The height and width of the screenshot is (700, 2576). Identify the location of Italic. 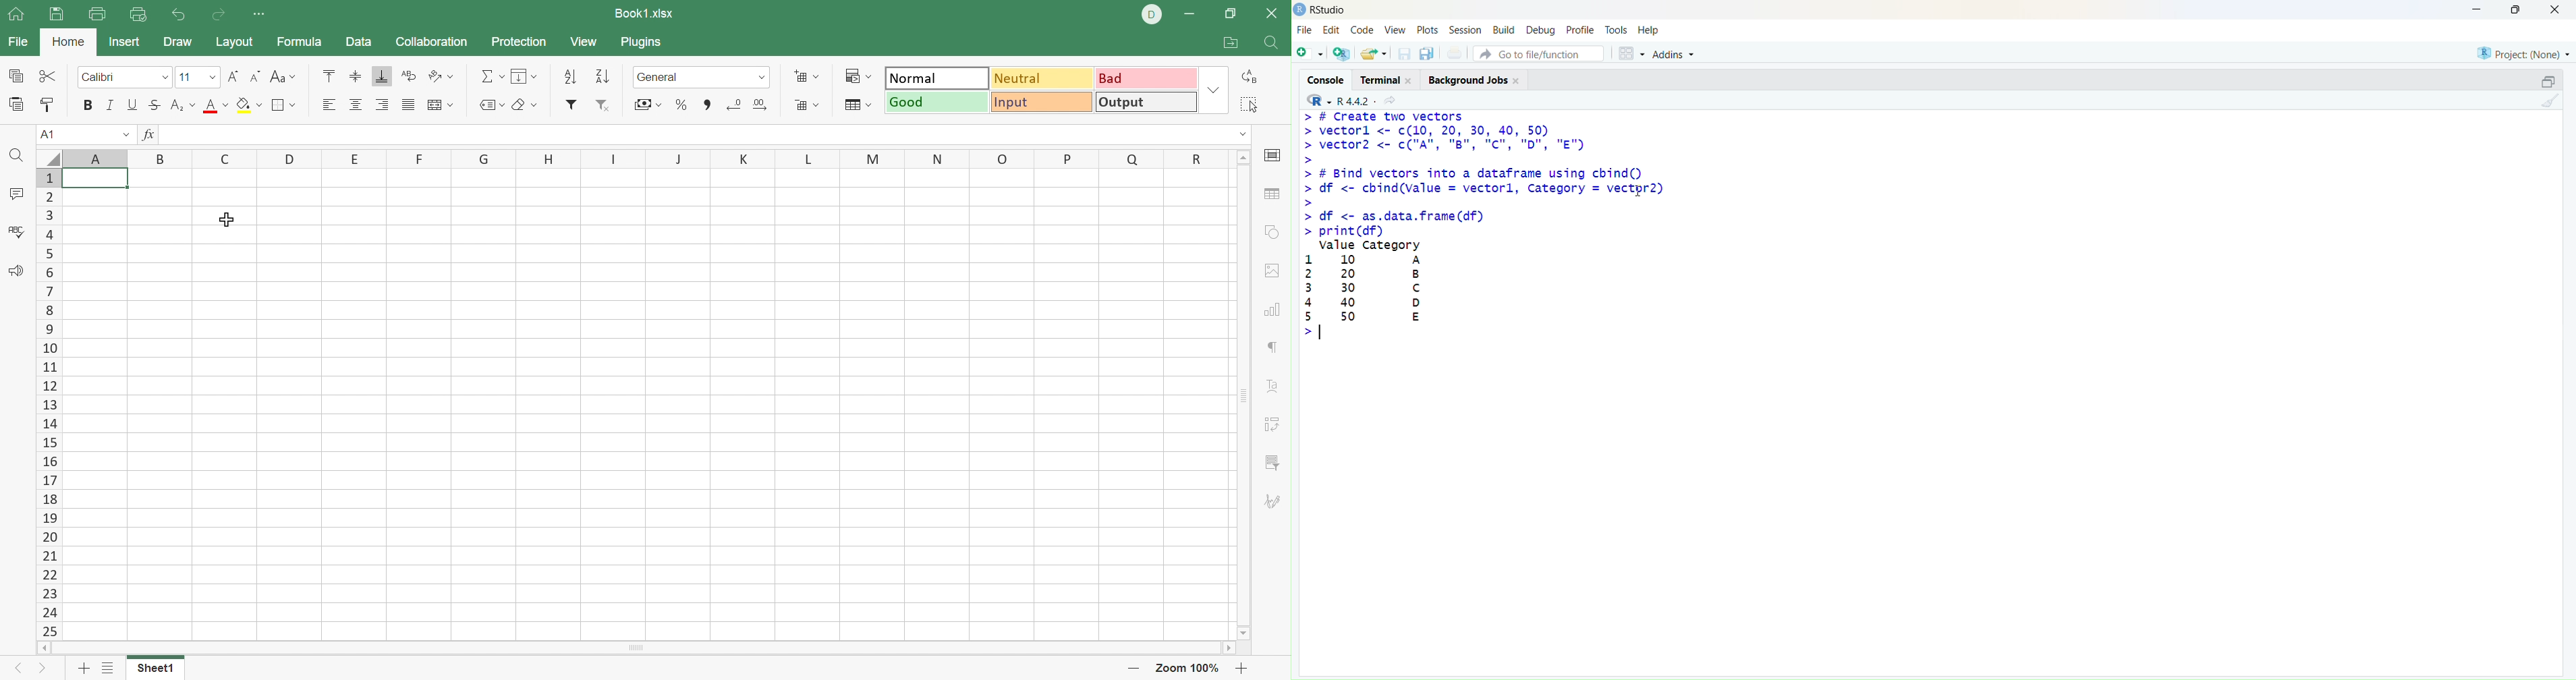
(111, 104).